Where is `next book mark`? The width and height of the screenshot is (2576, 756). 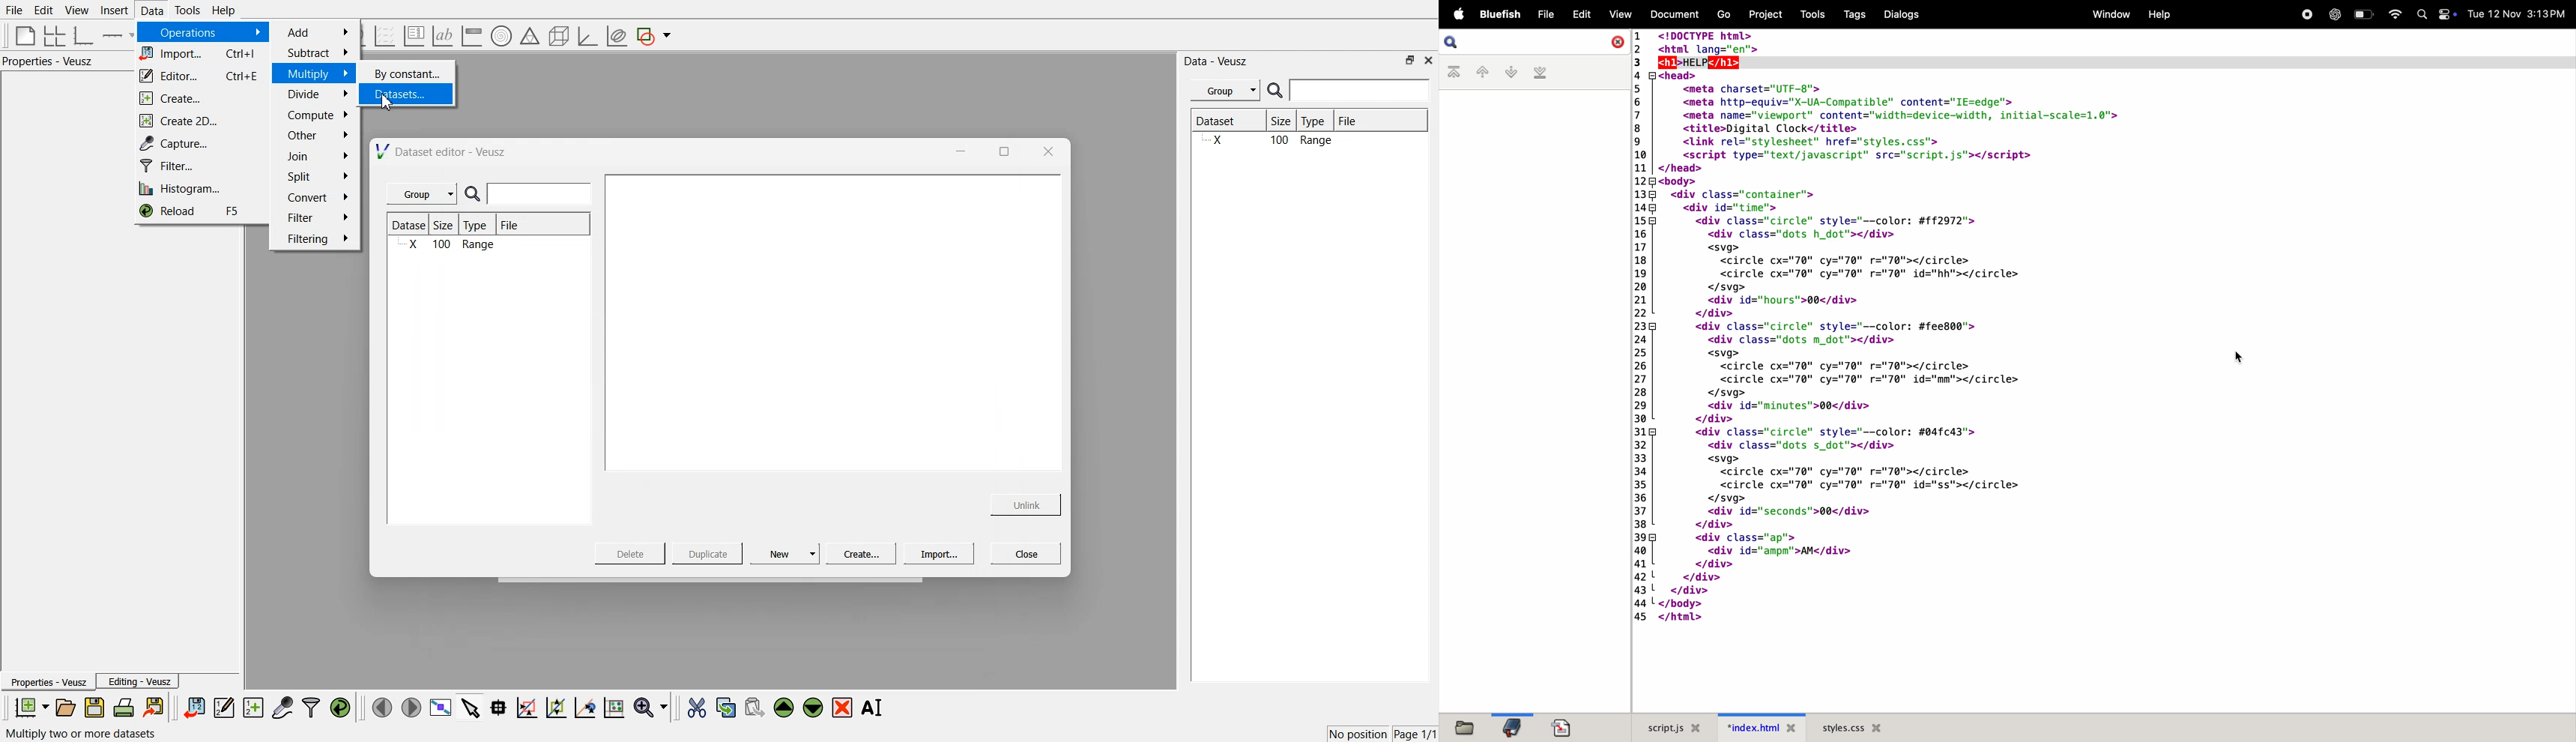
next book mark is located at coordinates (1511, 72).